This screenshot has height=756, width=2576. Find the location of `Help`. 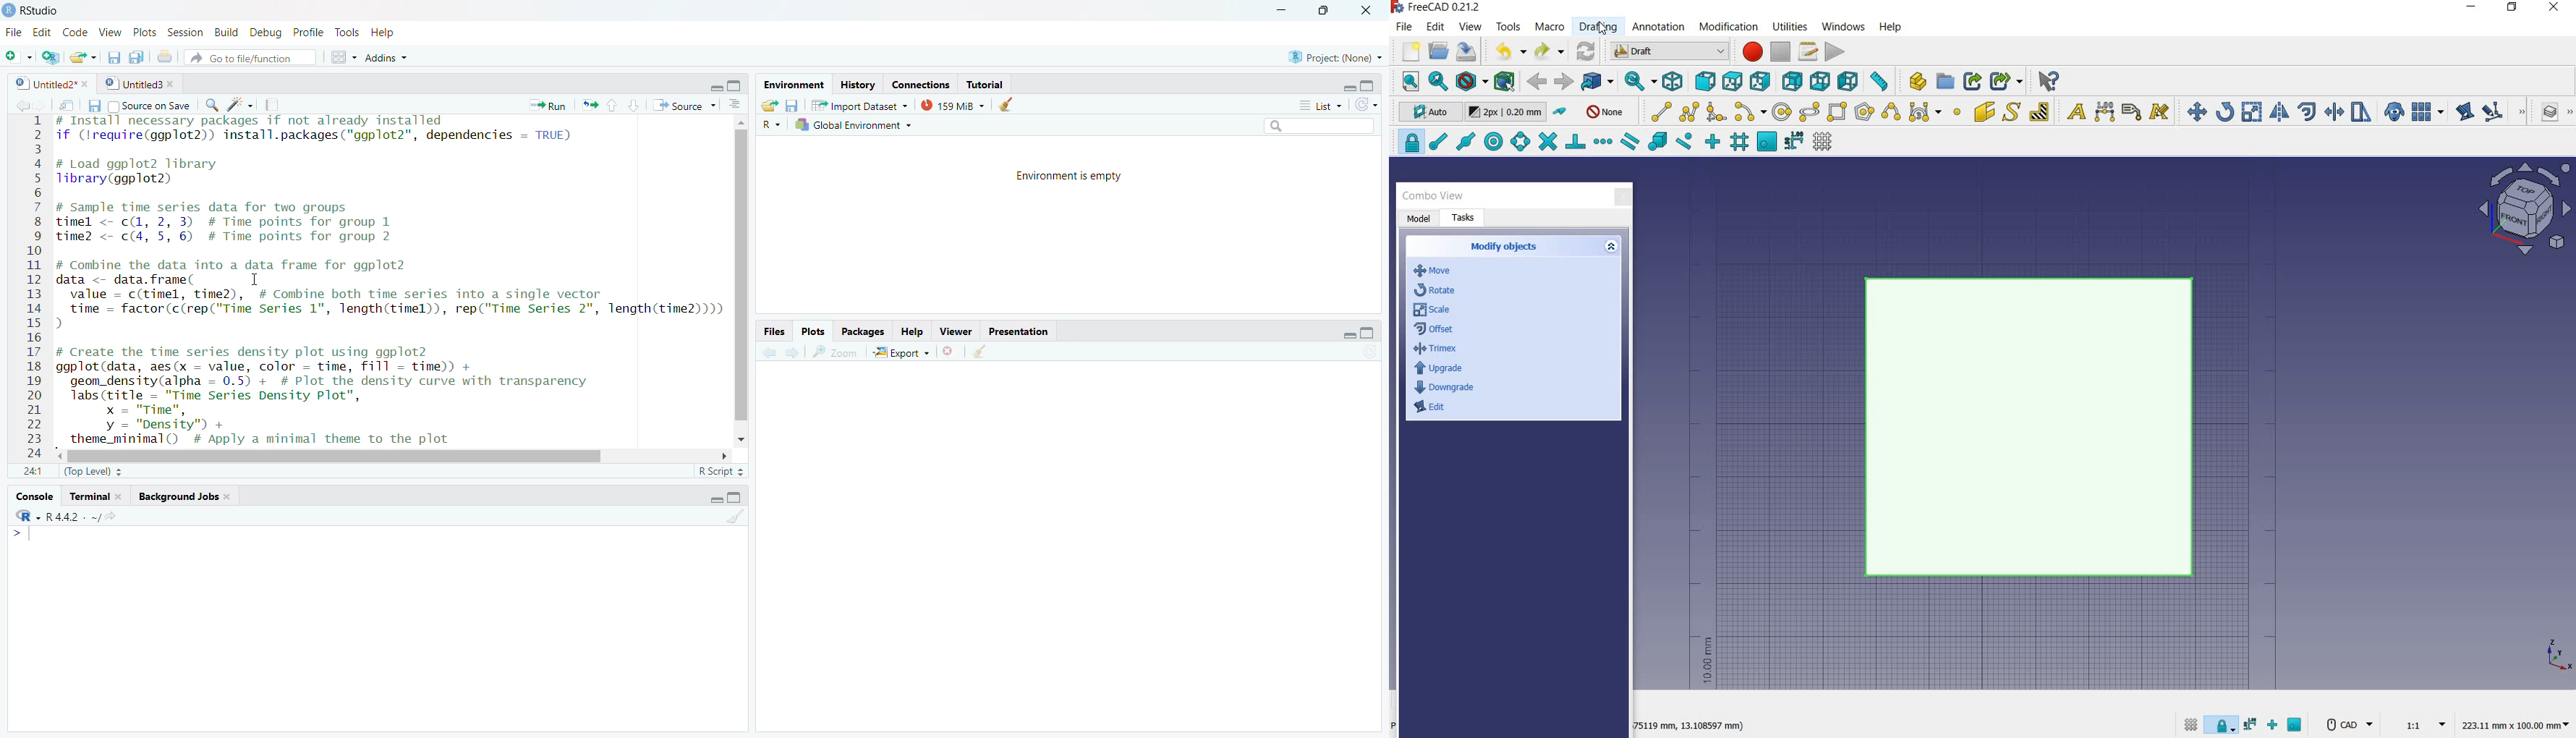

Help is located at coordinates (912, 333).